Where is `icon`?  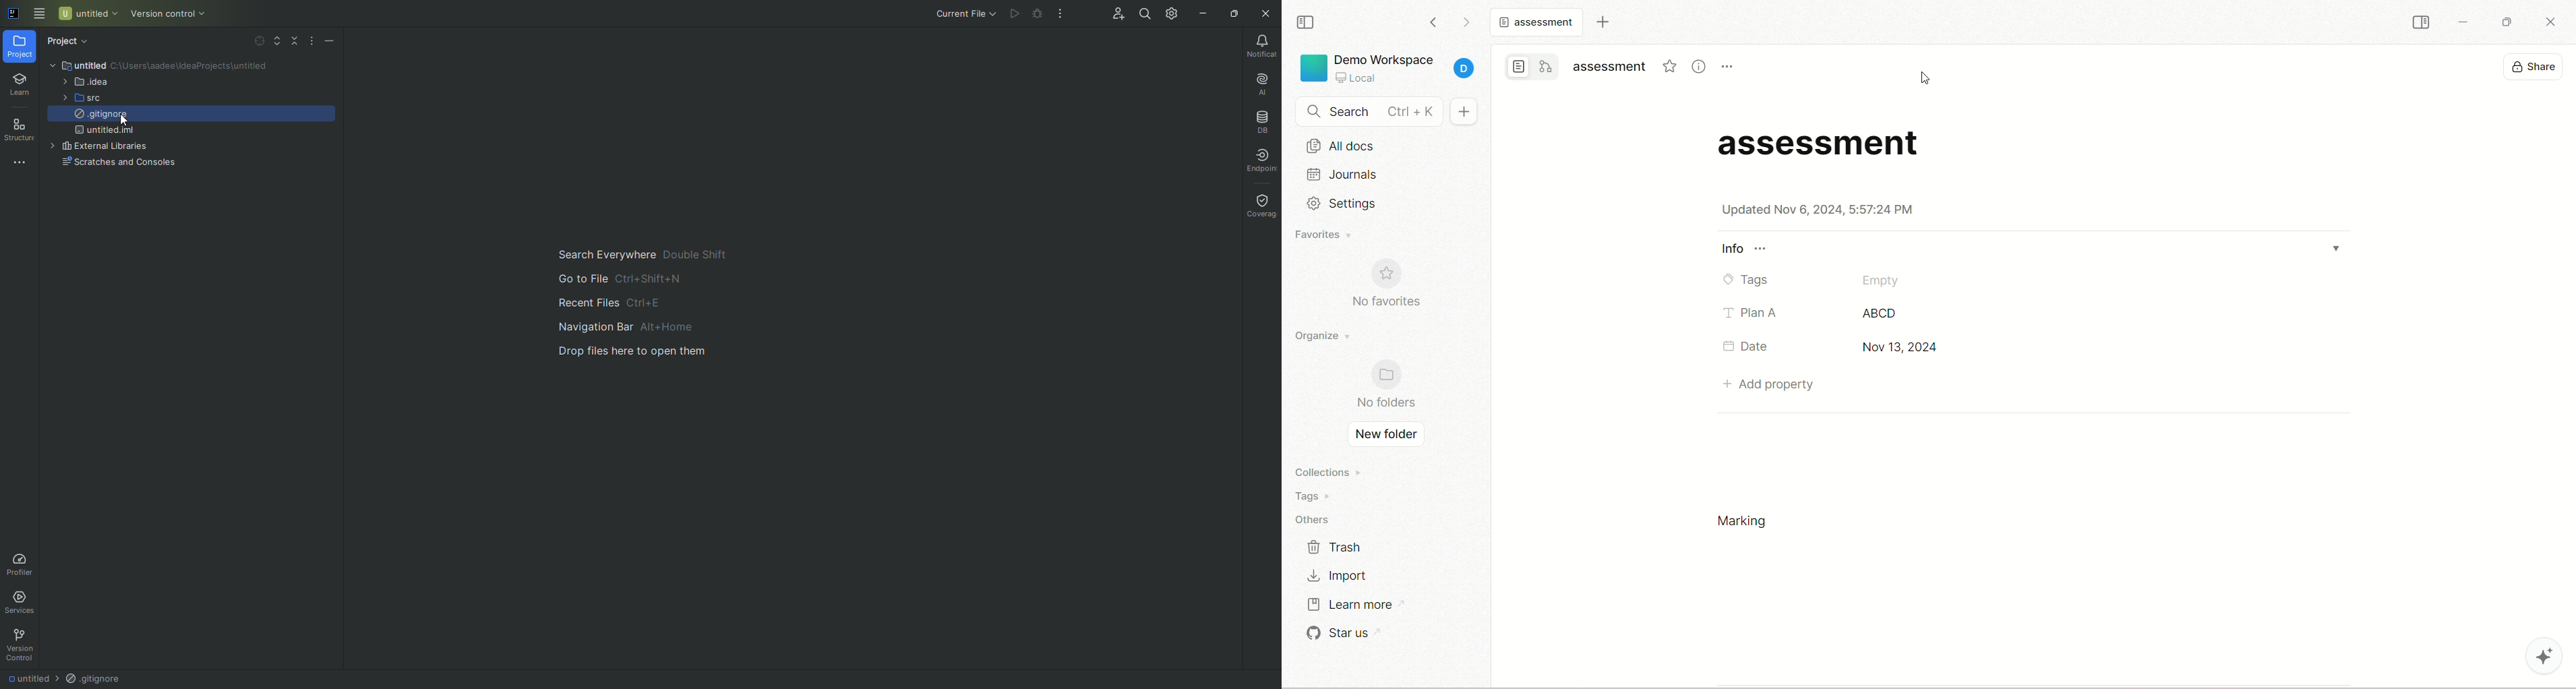
icon is located at coordinates (1390, 375).